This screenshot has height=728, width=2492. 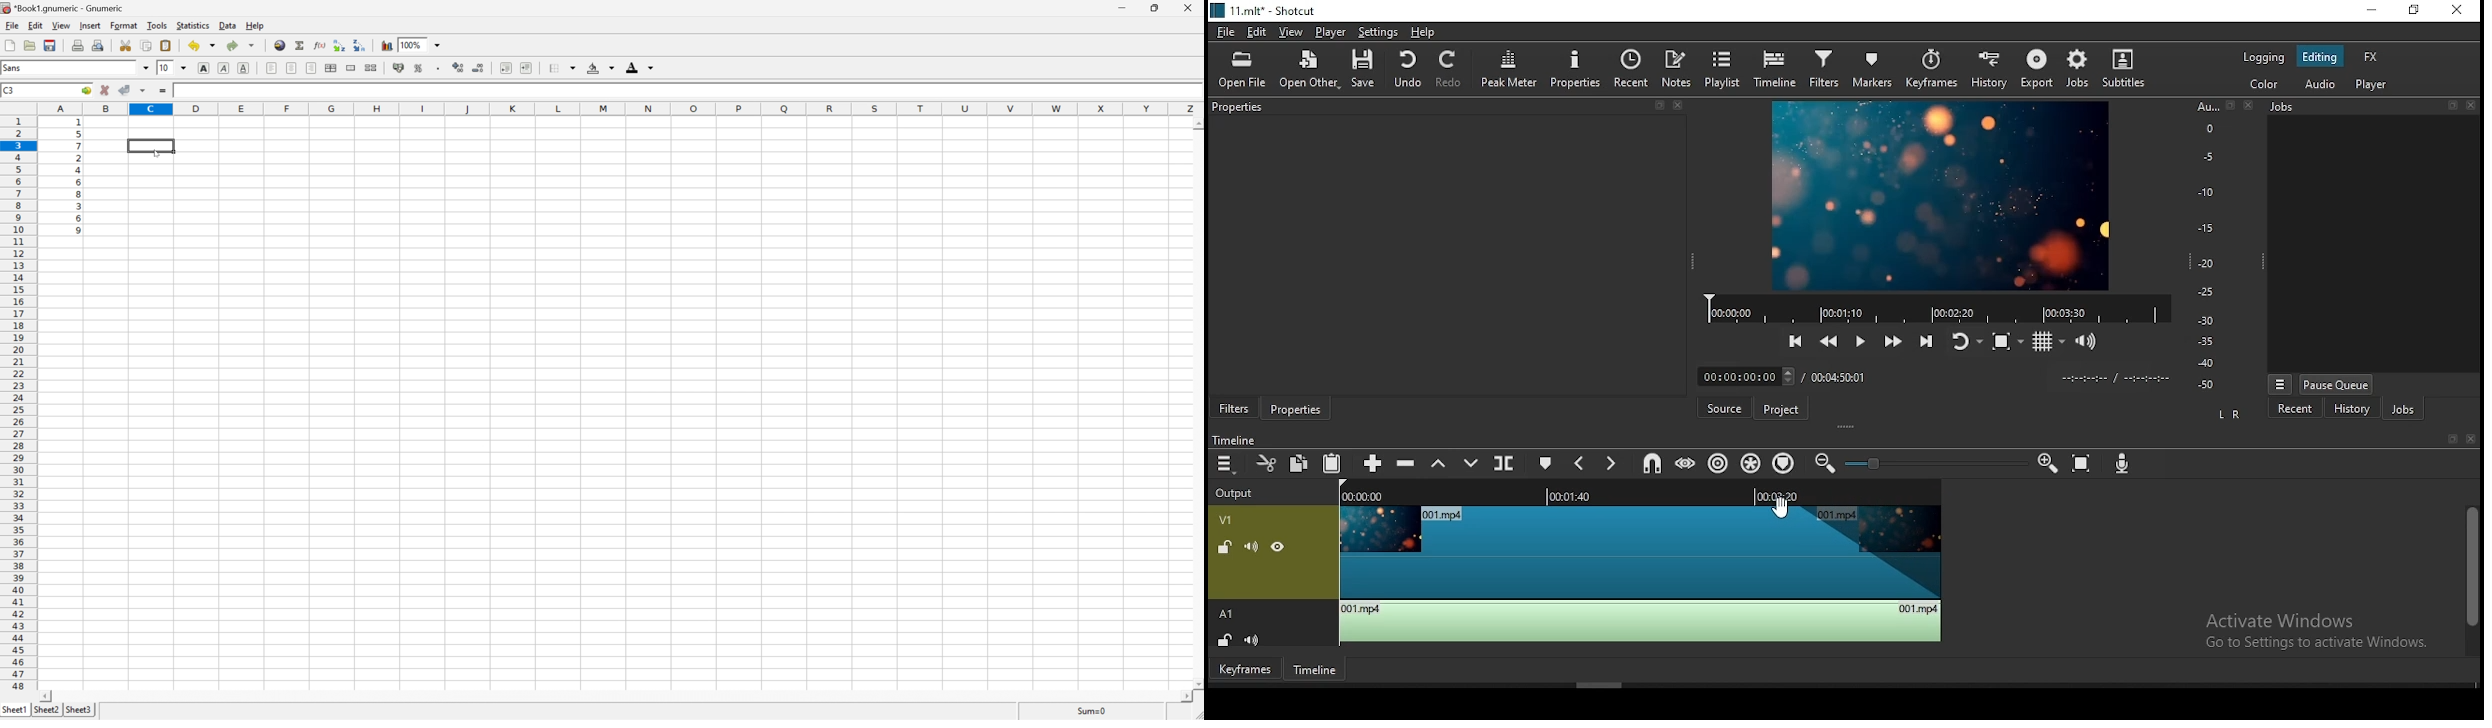 What do you see at coordinates (1238, 494) in the screenshot?
I see `output` at bounding box center [1238, 494].